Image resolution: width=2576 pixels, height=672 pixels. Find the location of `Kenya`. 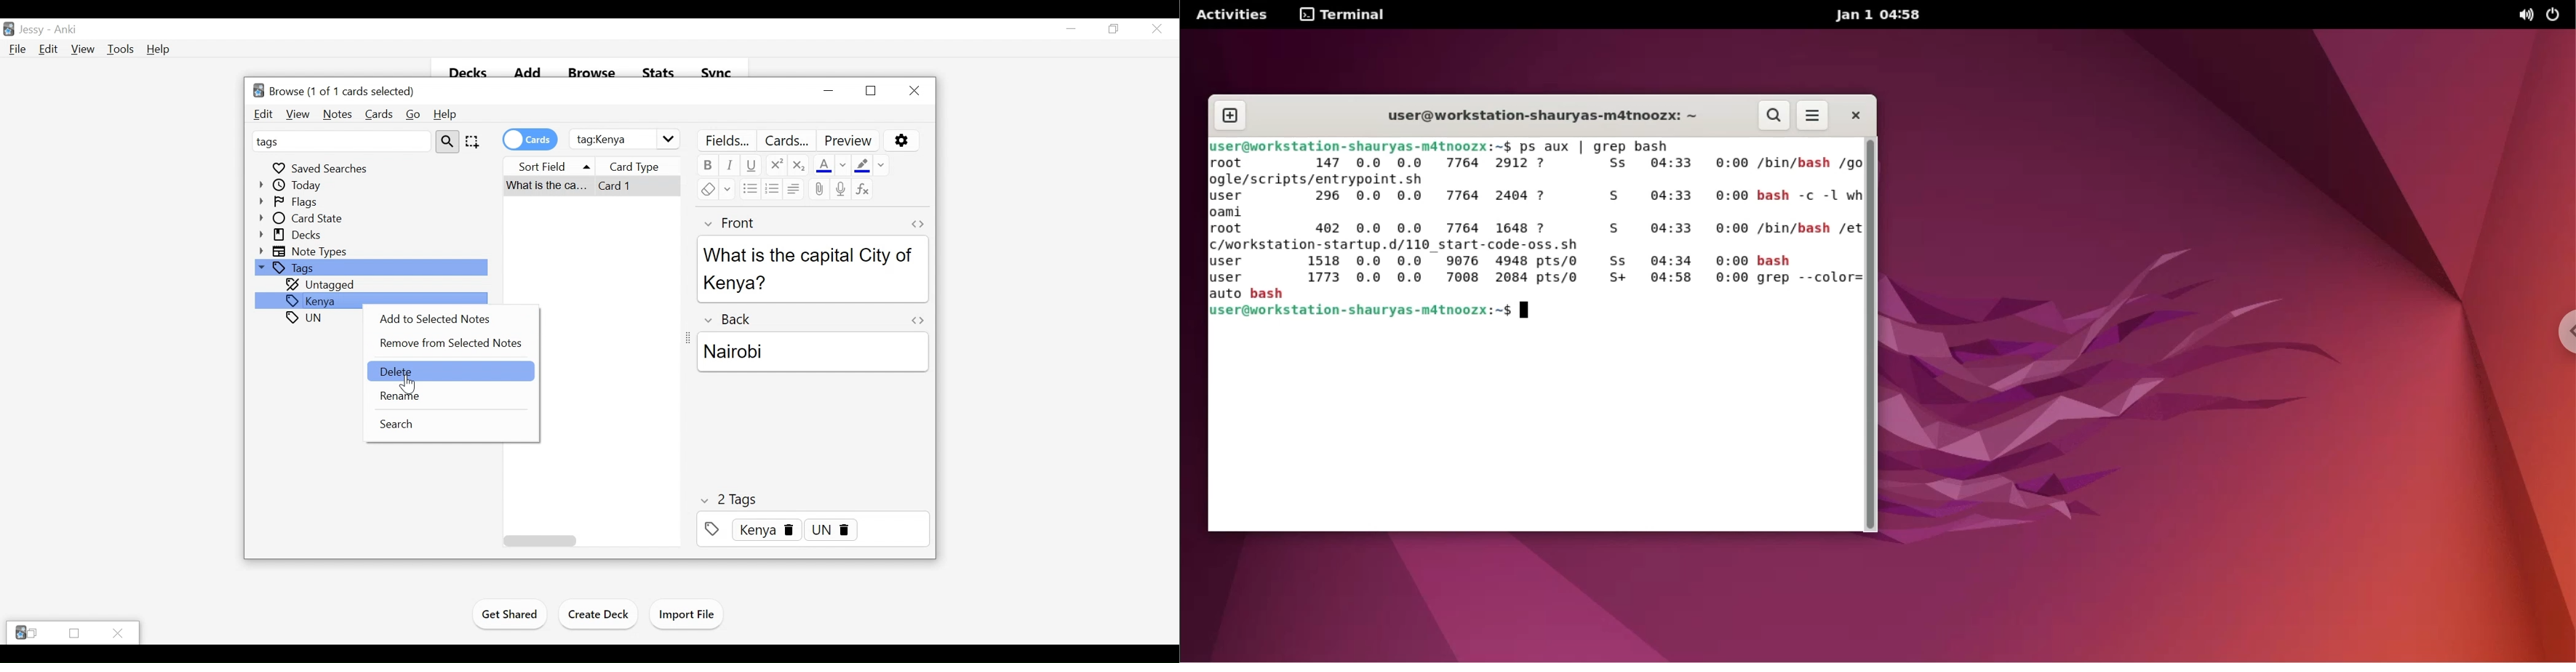

Kenya is located at coordinates (371, 300).